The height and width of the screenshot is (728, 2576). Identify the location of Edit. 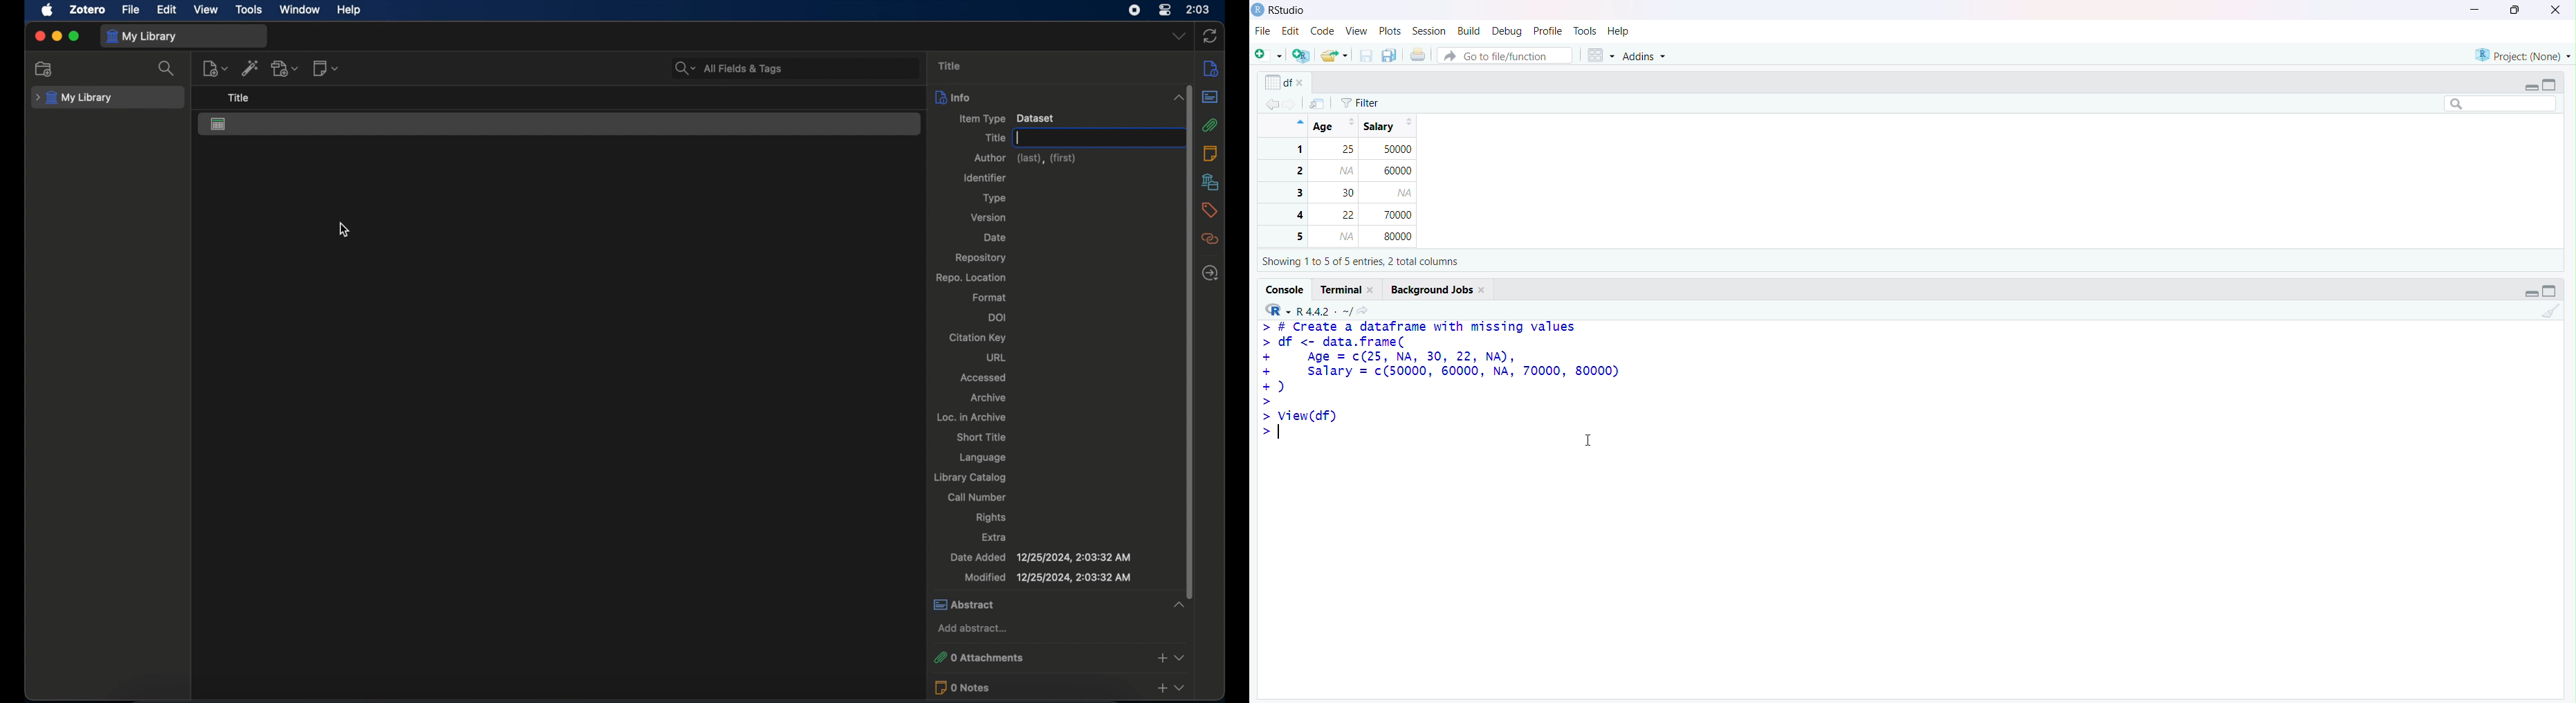
(1291, 31).